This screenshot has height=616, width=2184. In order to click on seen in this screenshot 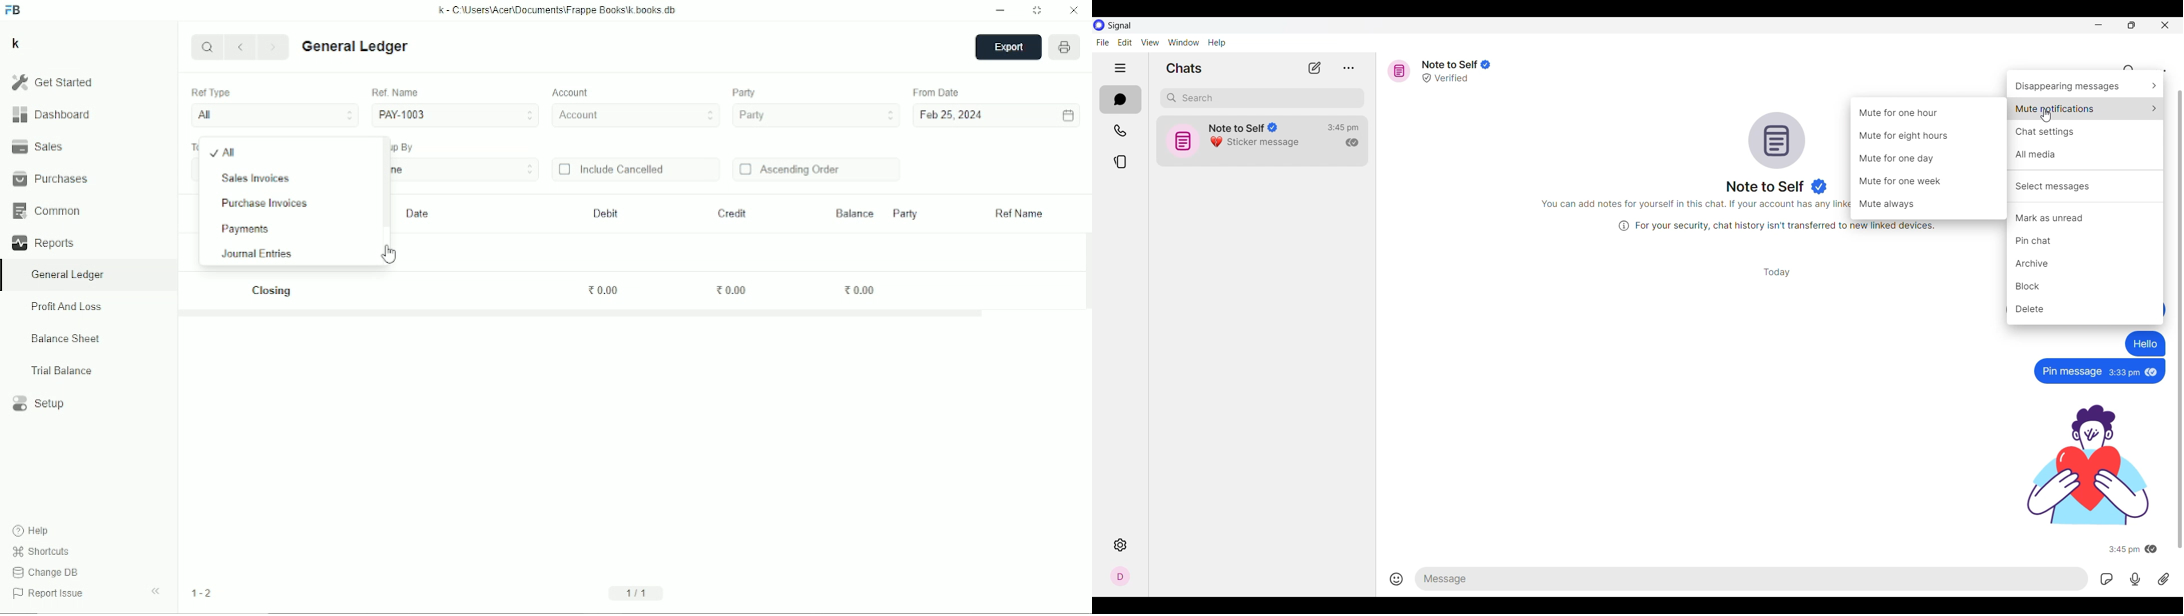, I will do `click(2153, 371)`.